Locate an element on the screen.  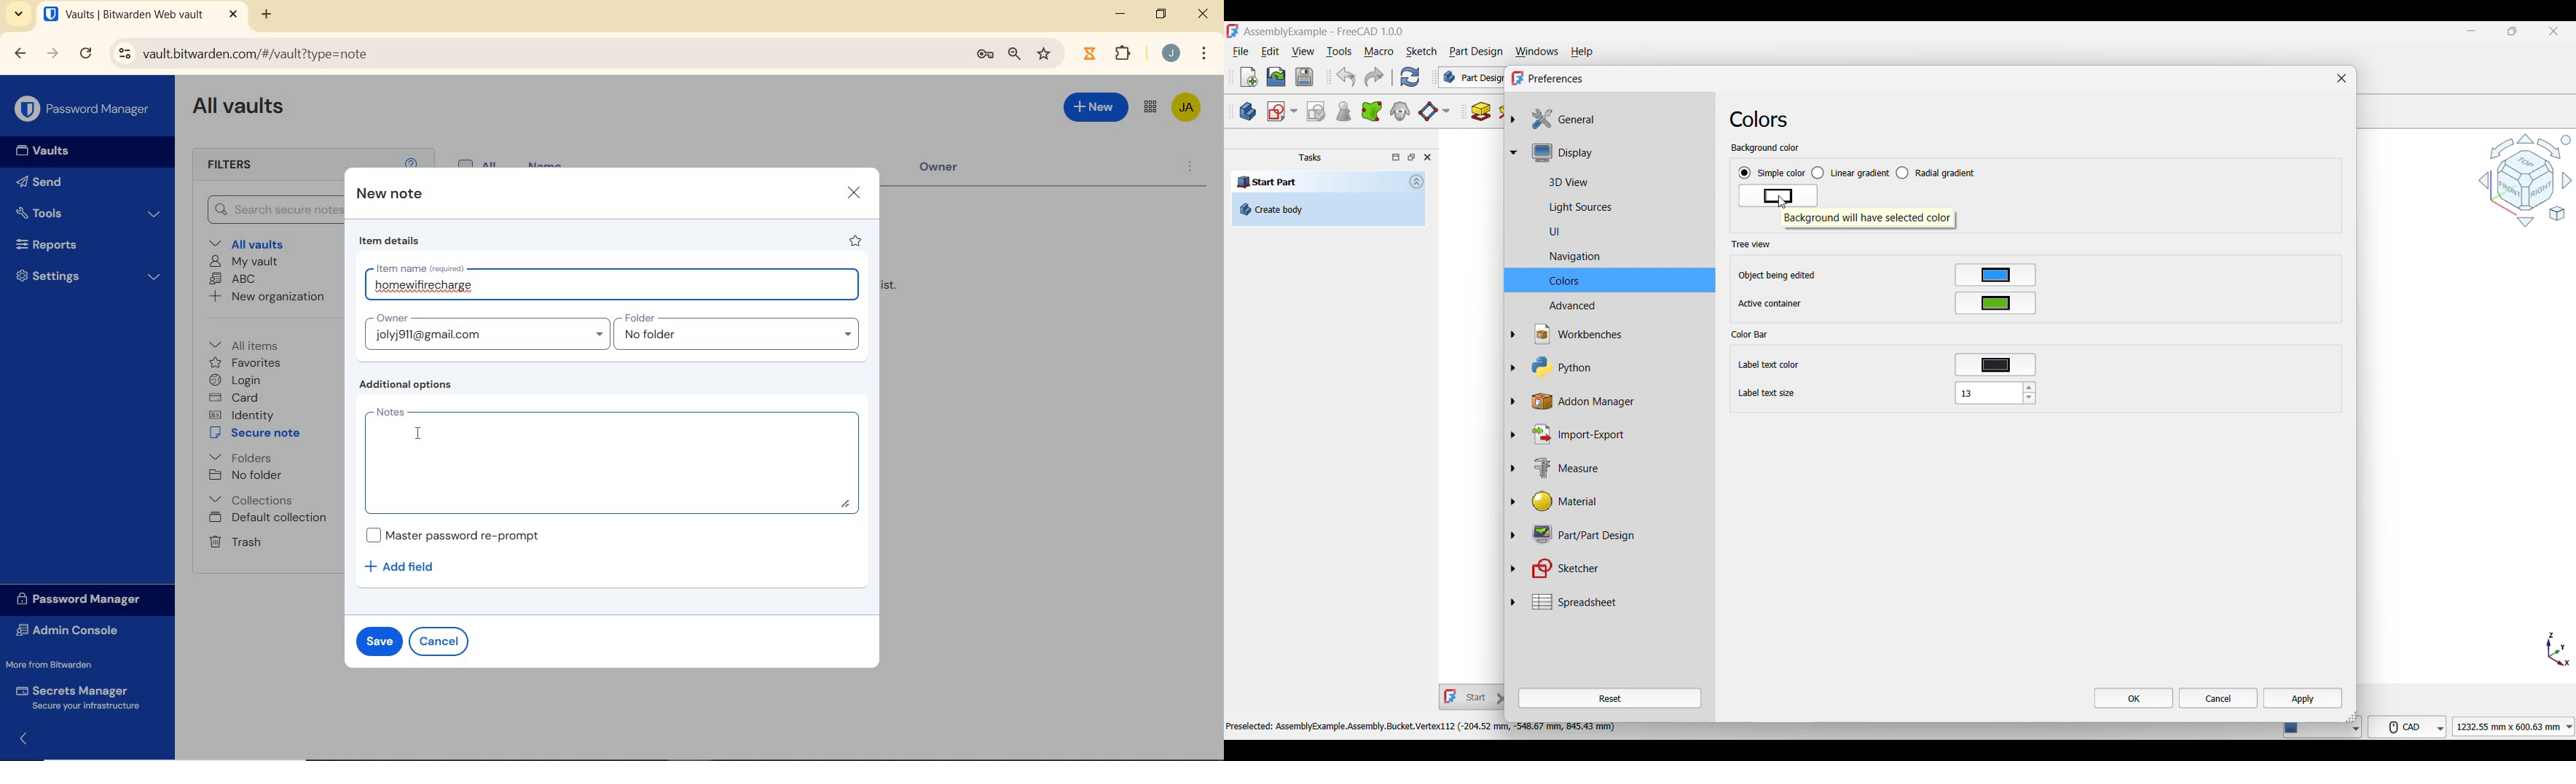
Part/Part design is located at coordinates (1618, 533).